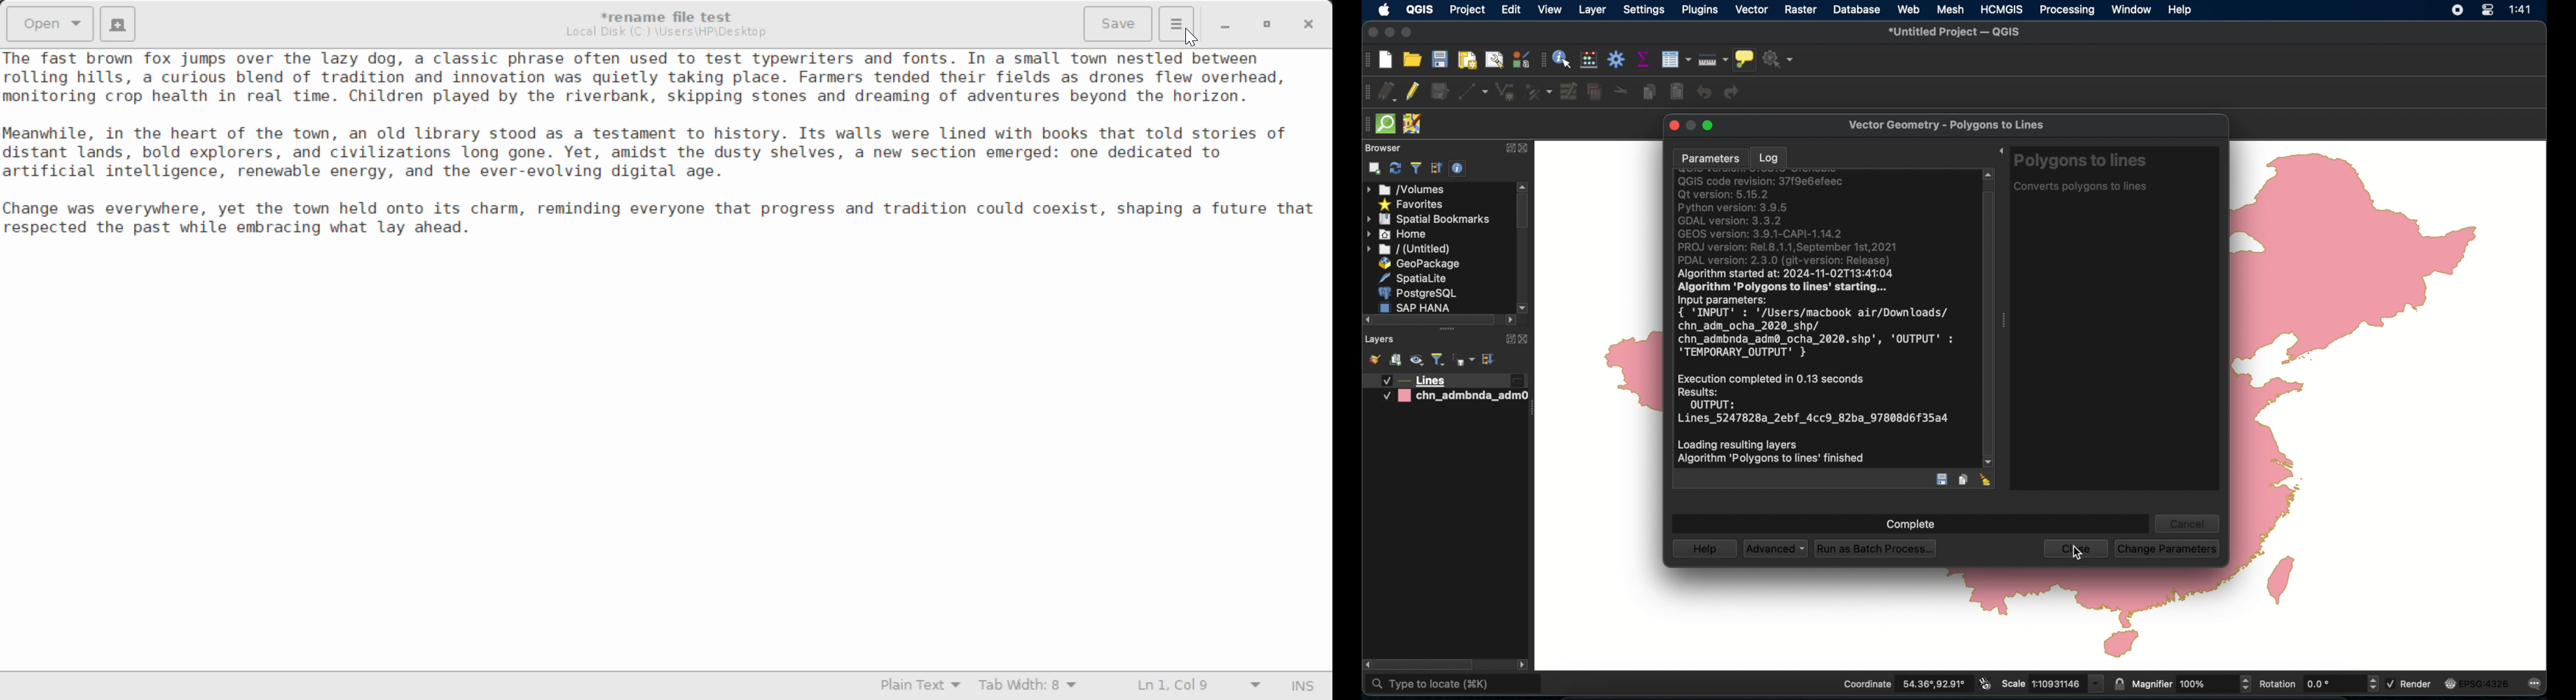  Describe the element at coordinates (1691, 126) in the screenshot. I see `inactive minimize button ` at that location.